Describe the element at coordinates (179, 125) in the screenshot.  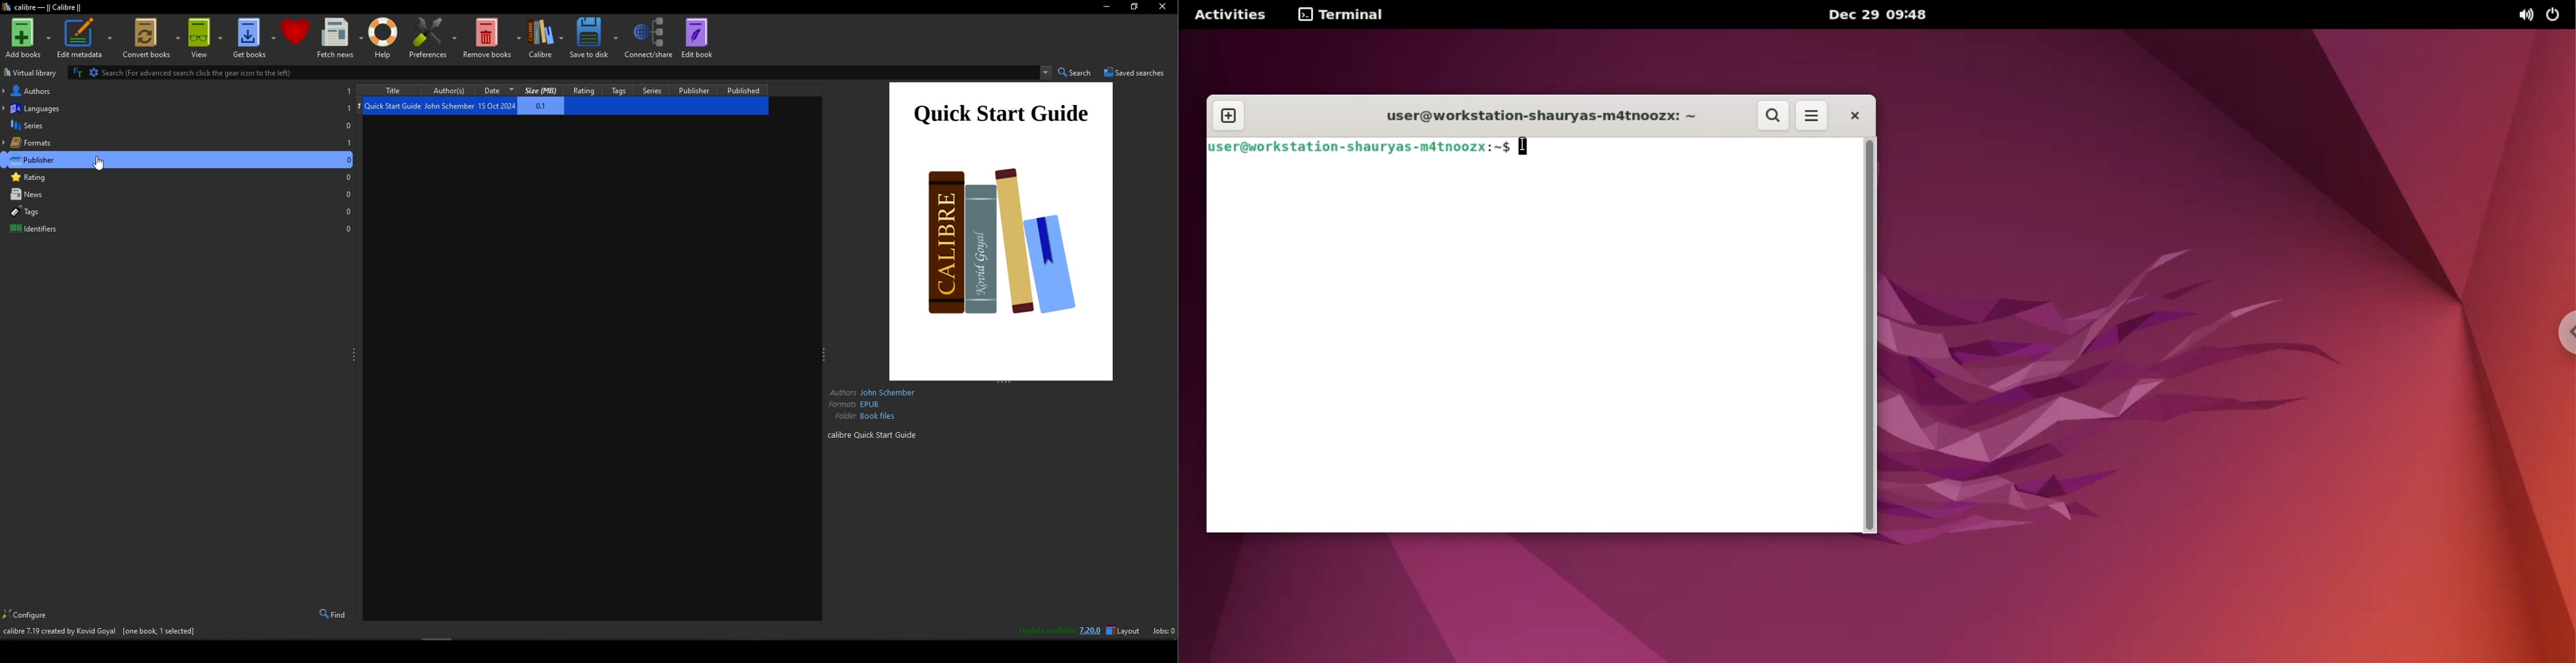
I see `Series` at that location.